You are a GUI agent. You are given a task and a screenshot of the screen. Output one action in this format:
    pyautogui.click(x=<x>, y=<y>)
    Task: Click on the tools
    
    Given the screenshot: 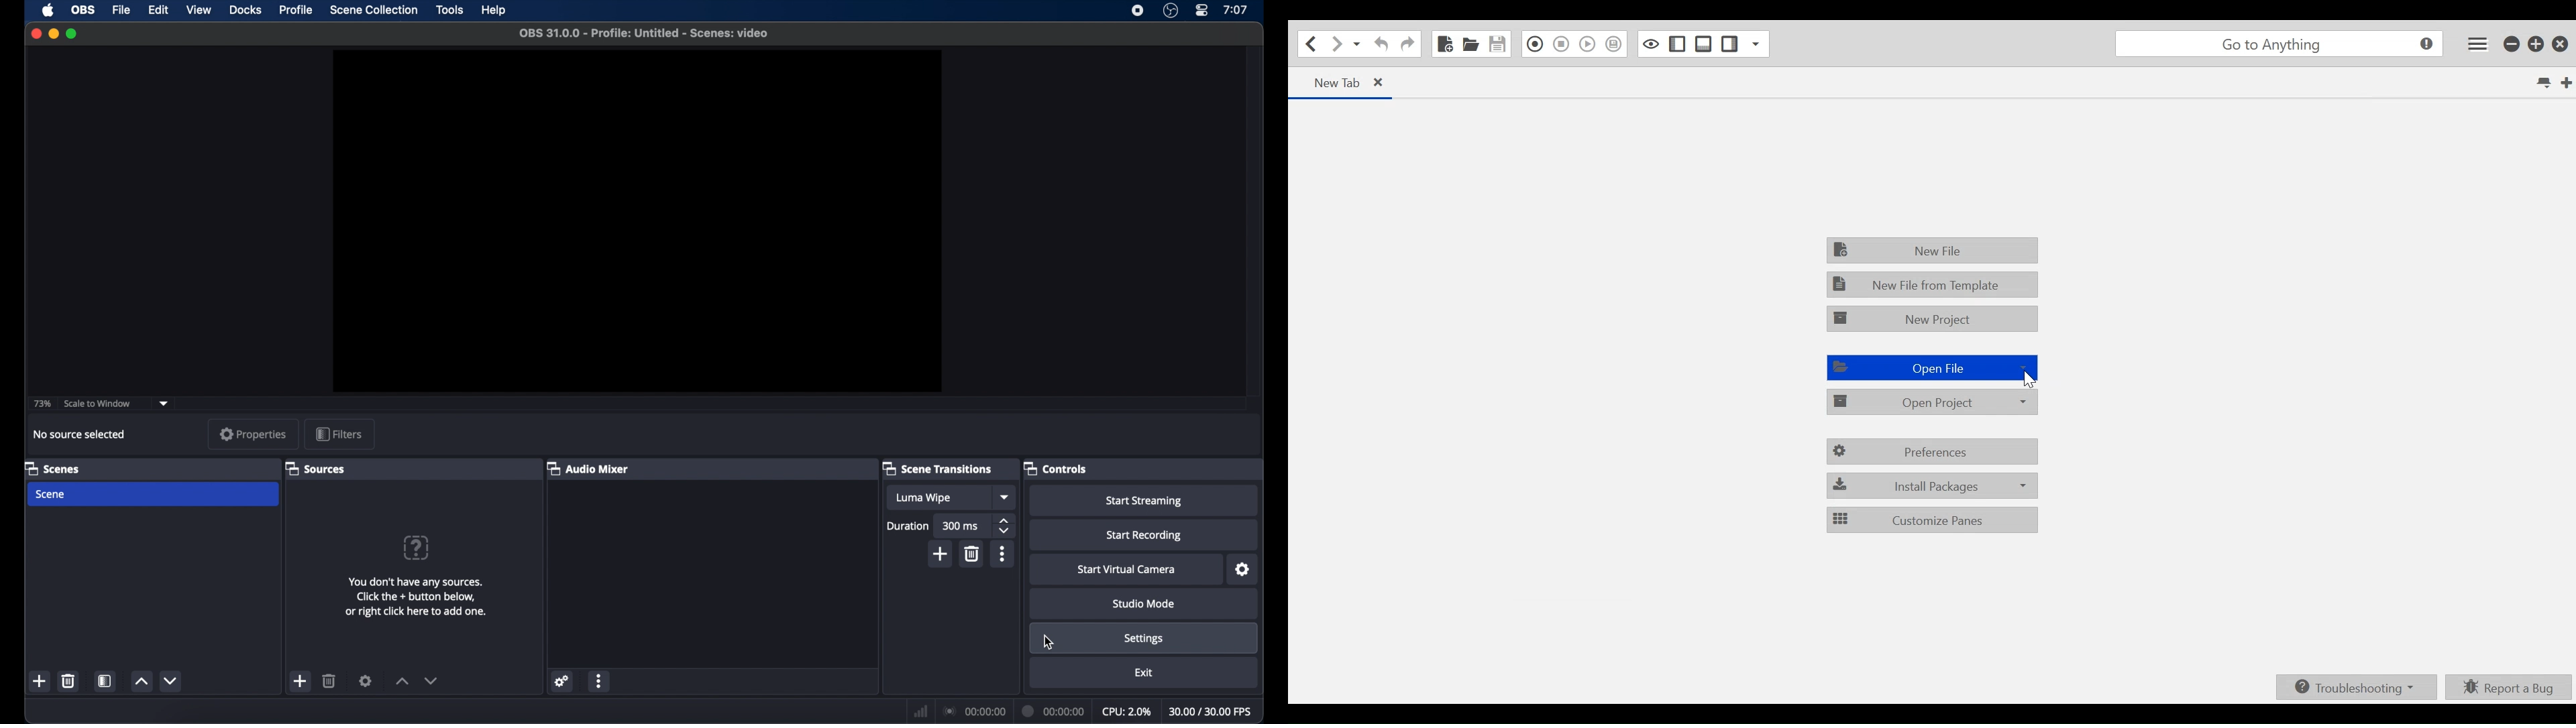 What is the action you would take?
    pyautogui.click(x=449, y=9)
    